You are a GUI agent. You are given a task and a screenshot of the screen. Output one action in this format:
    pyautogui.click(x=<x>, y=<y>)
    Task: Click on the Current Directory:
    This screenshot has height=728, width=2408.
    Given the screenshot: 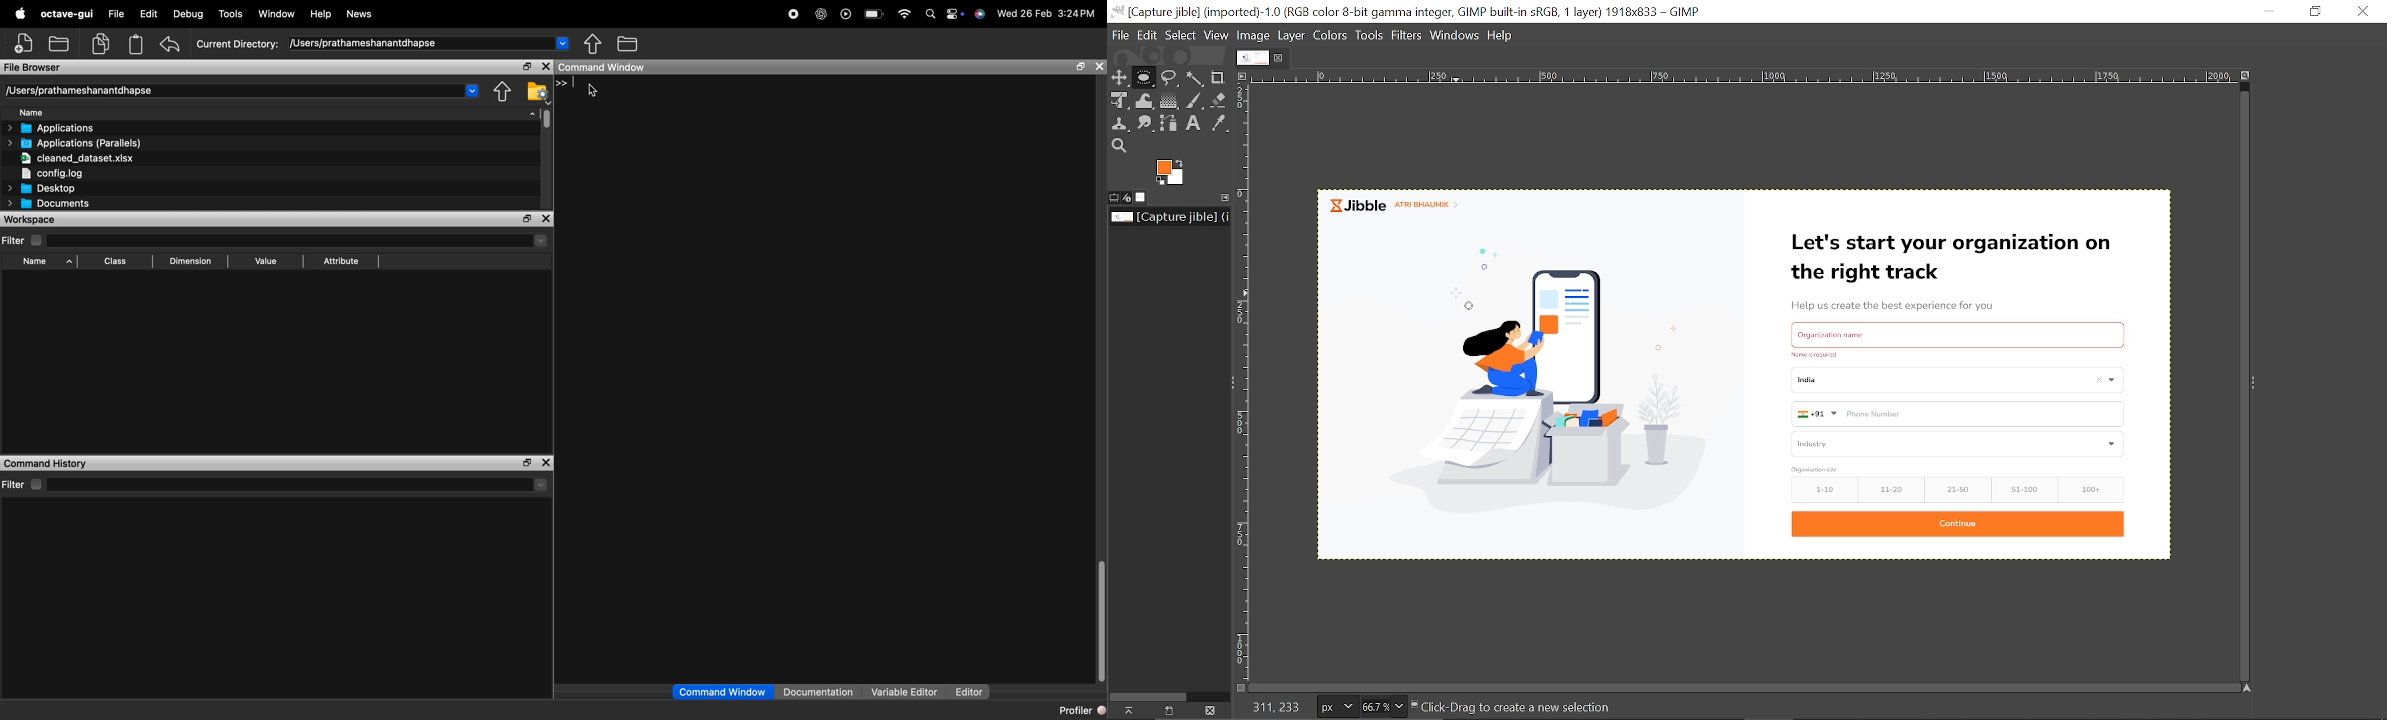 What is the action you would take?
    pyautogui.click(x=238, y=42)
    